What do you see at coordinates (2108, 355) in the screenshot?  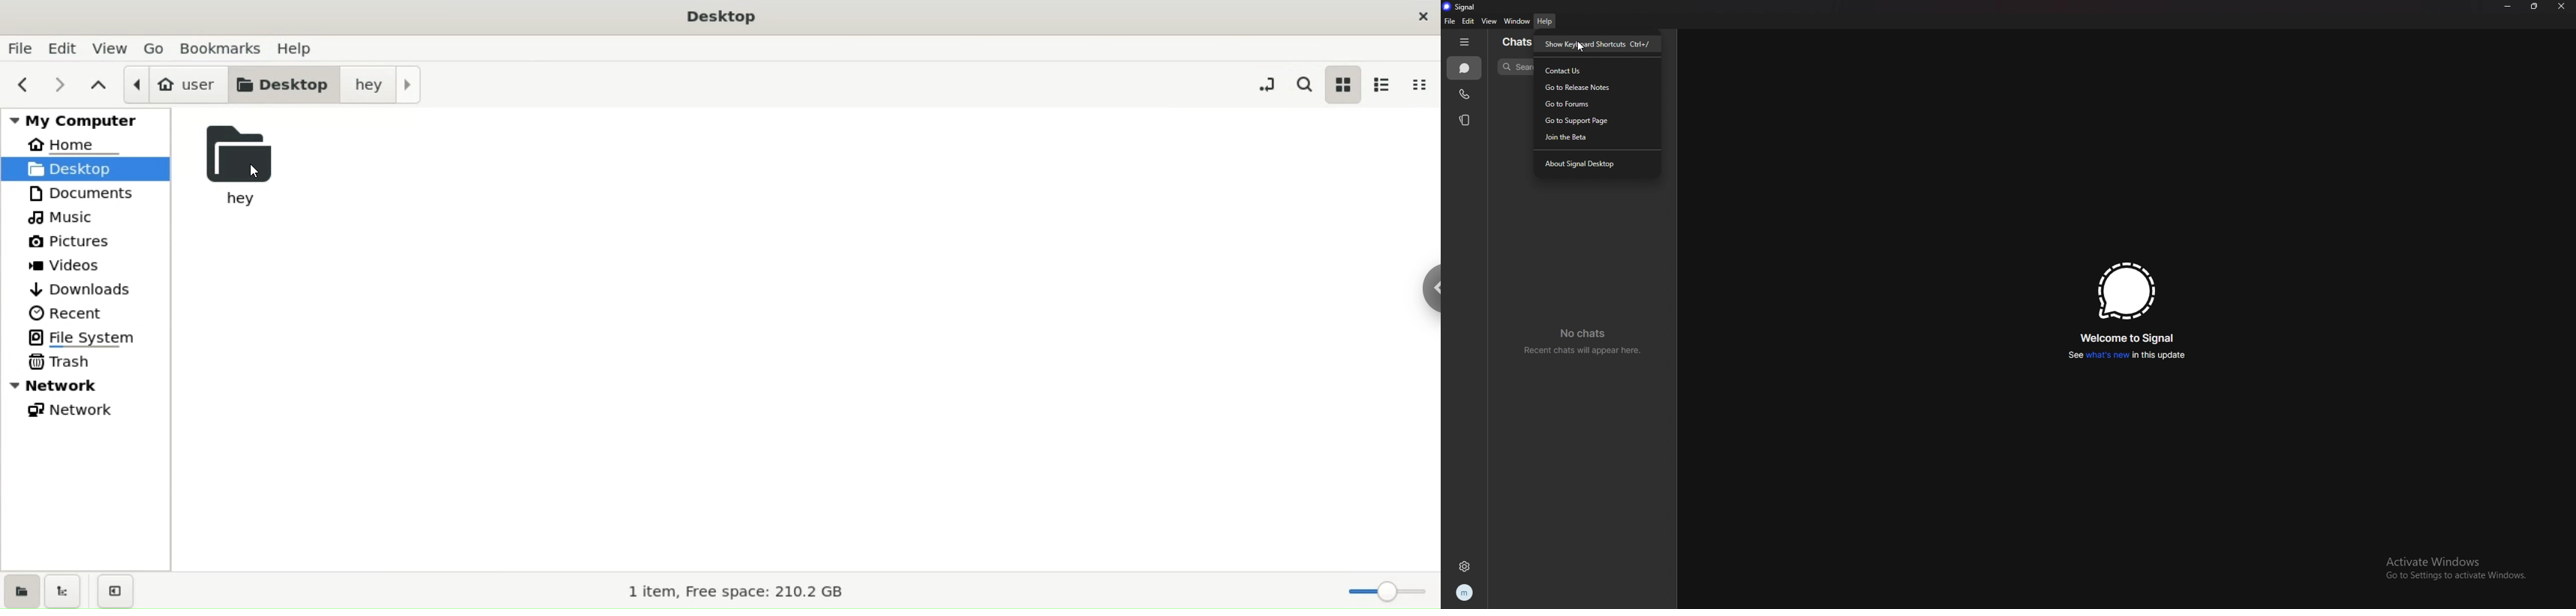 I see `what's new` at bounding box center [2108, 355].